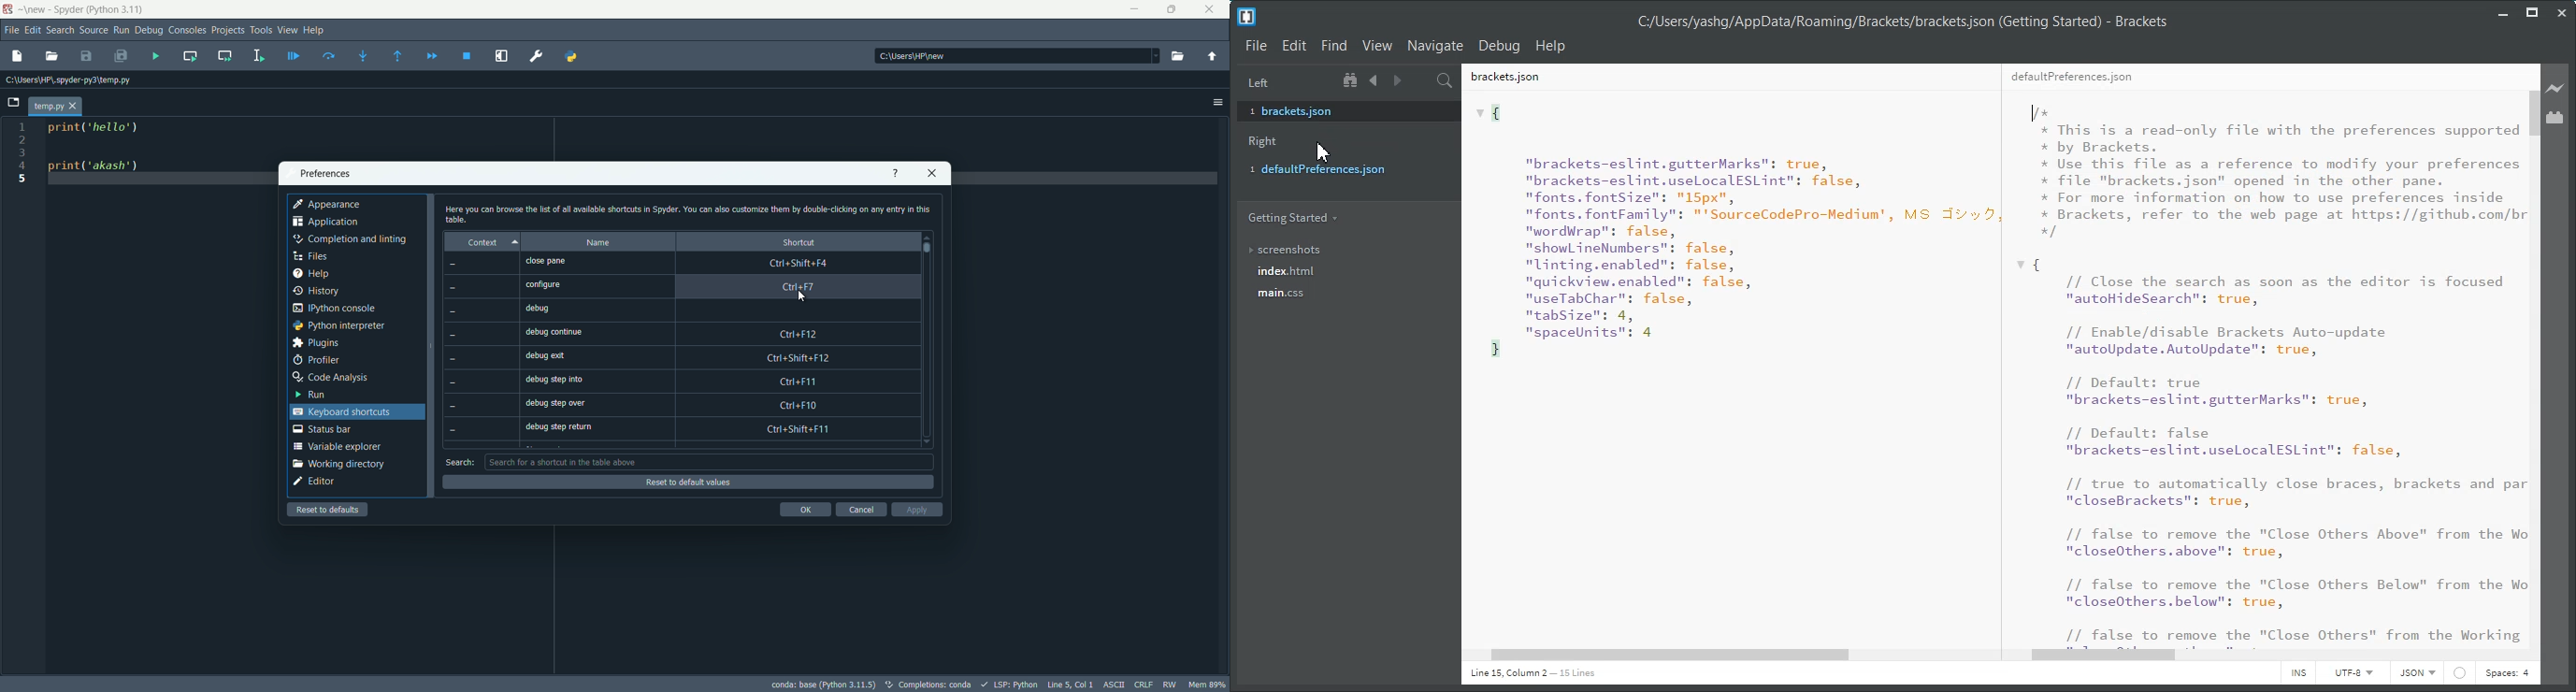  Describe the element at coordinates (1143, 683) in the screenshot. I see `file eol status` at that location.